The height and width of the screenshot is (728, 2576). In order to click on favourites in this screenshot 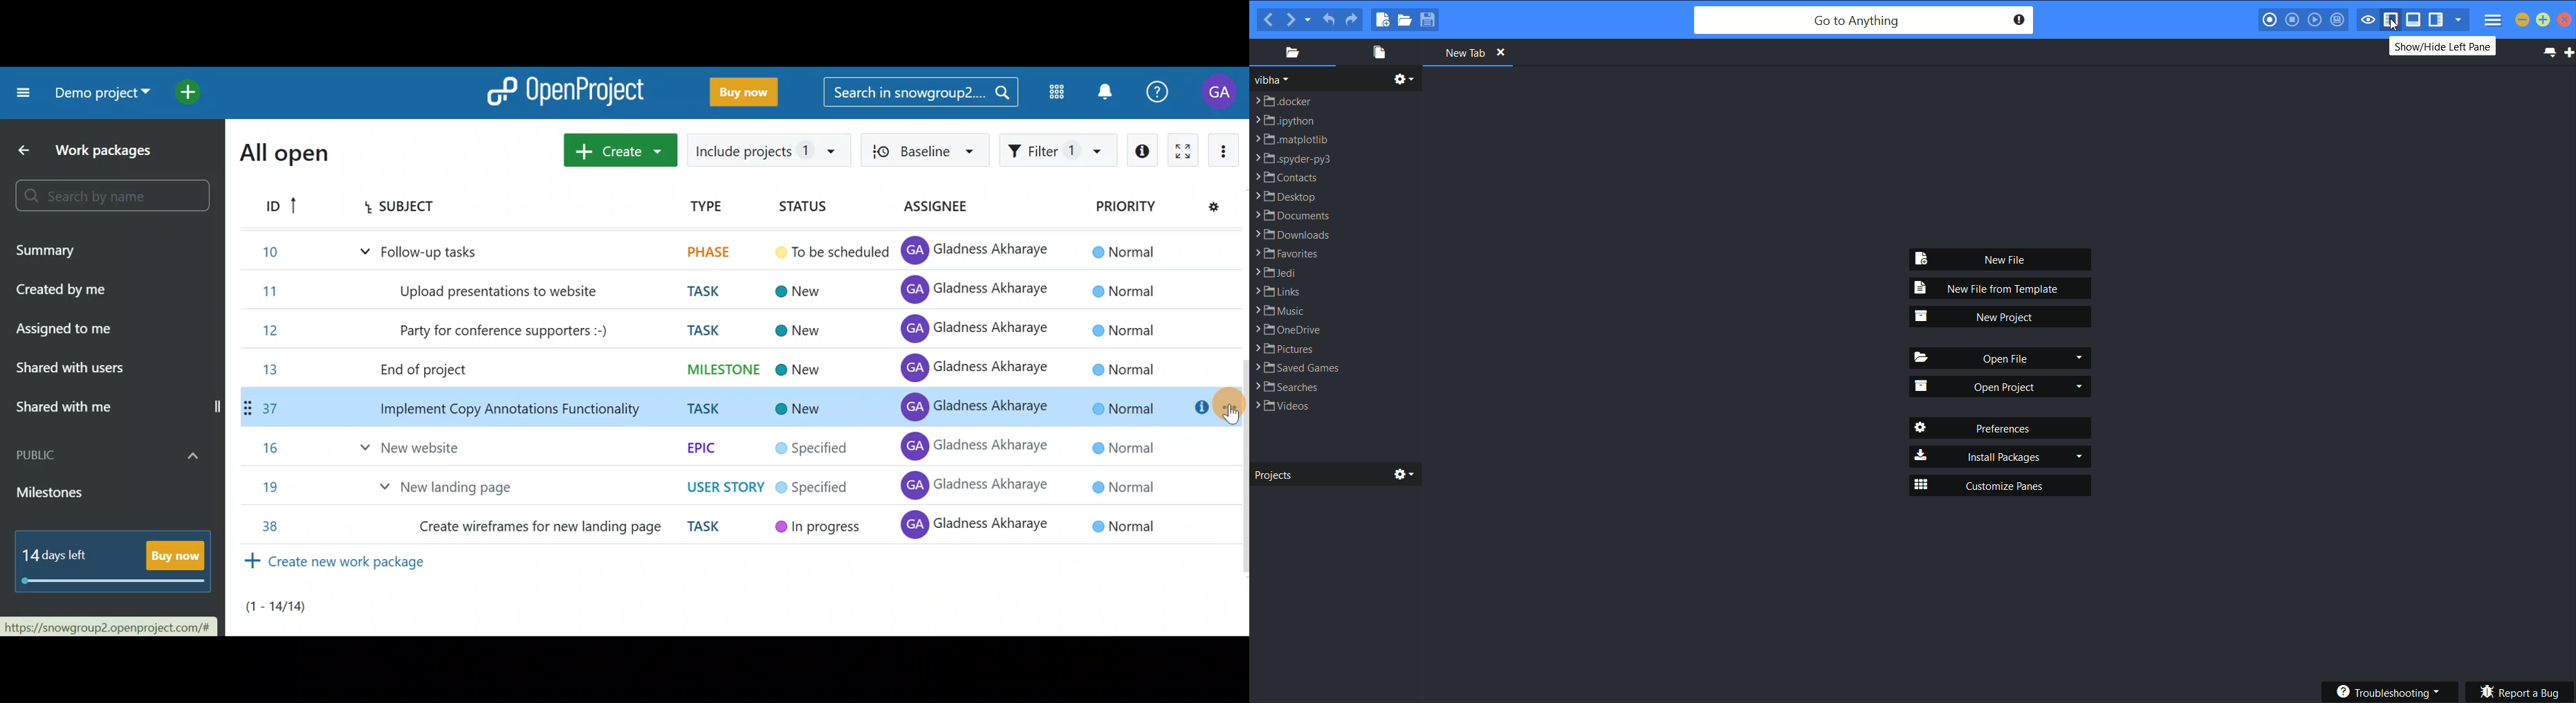, I will do `click(1292, 253)`.